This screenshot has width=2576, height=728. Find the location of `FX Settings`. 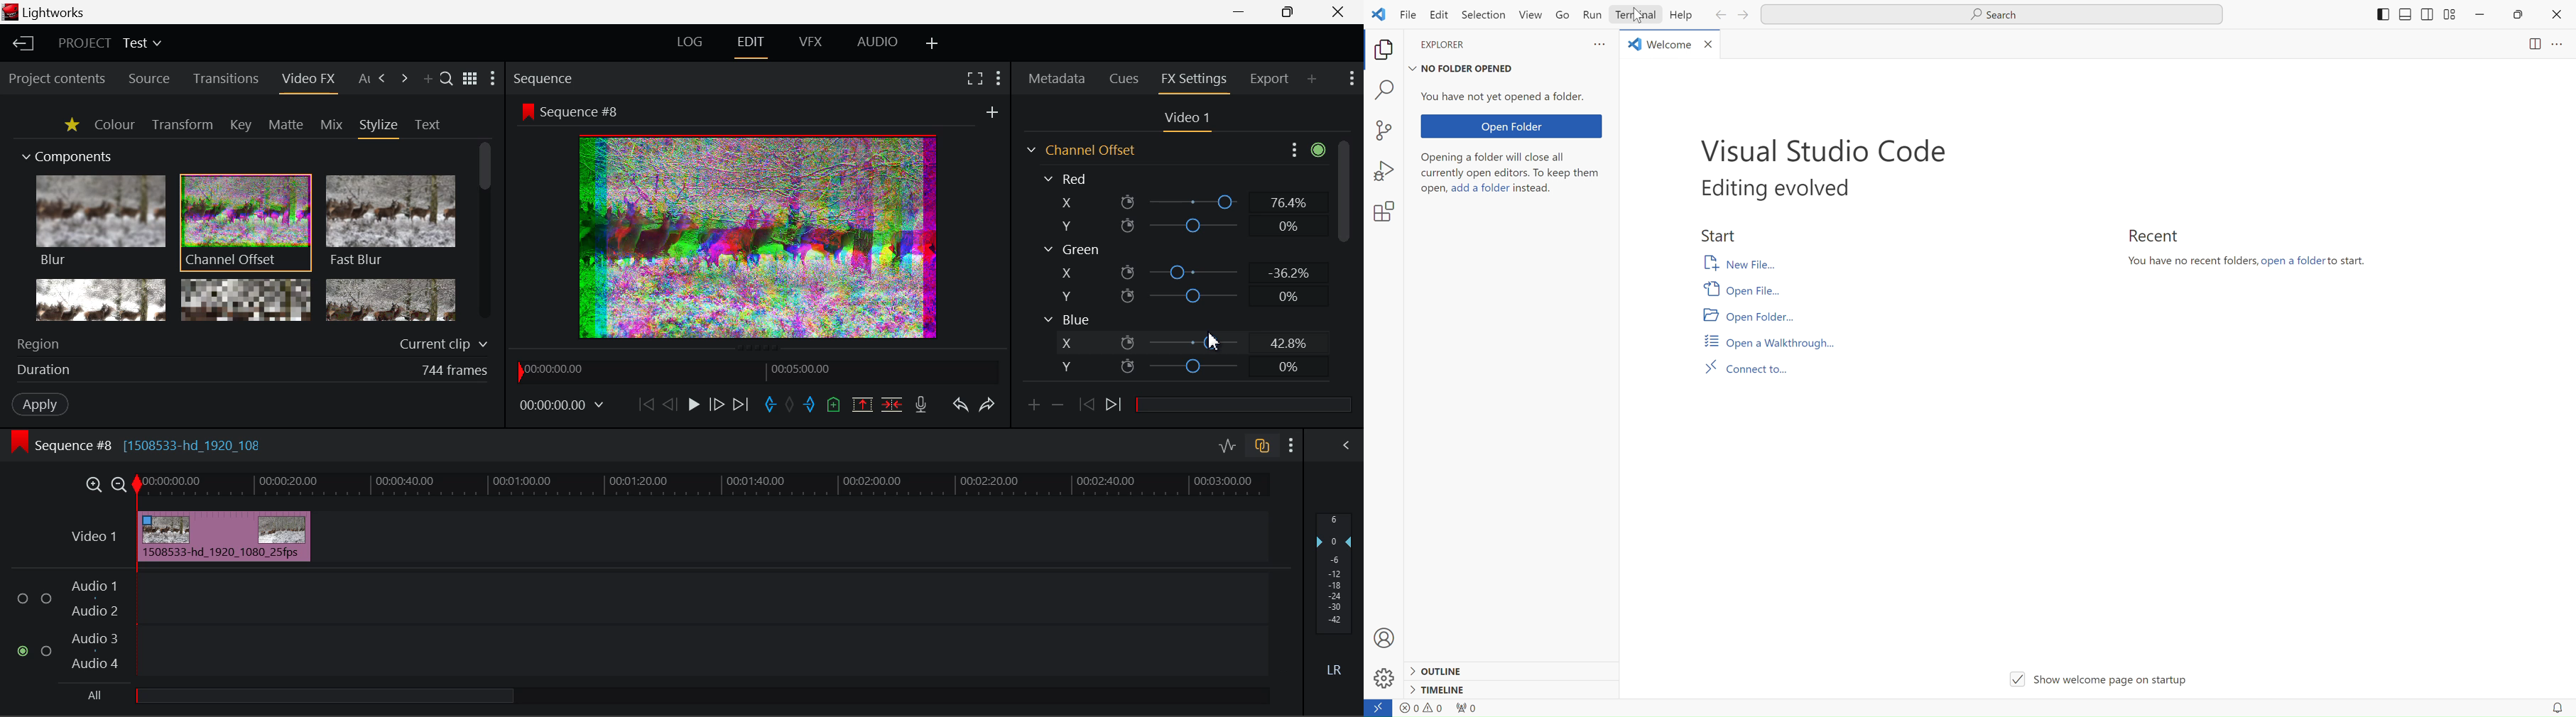

FX Settings is located at coordinates (1195, 80).